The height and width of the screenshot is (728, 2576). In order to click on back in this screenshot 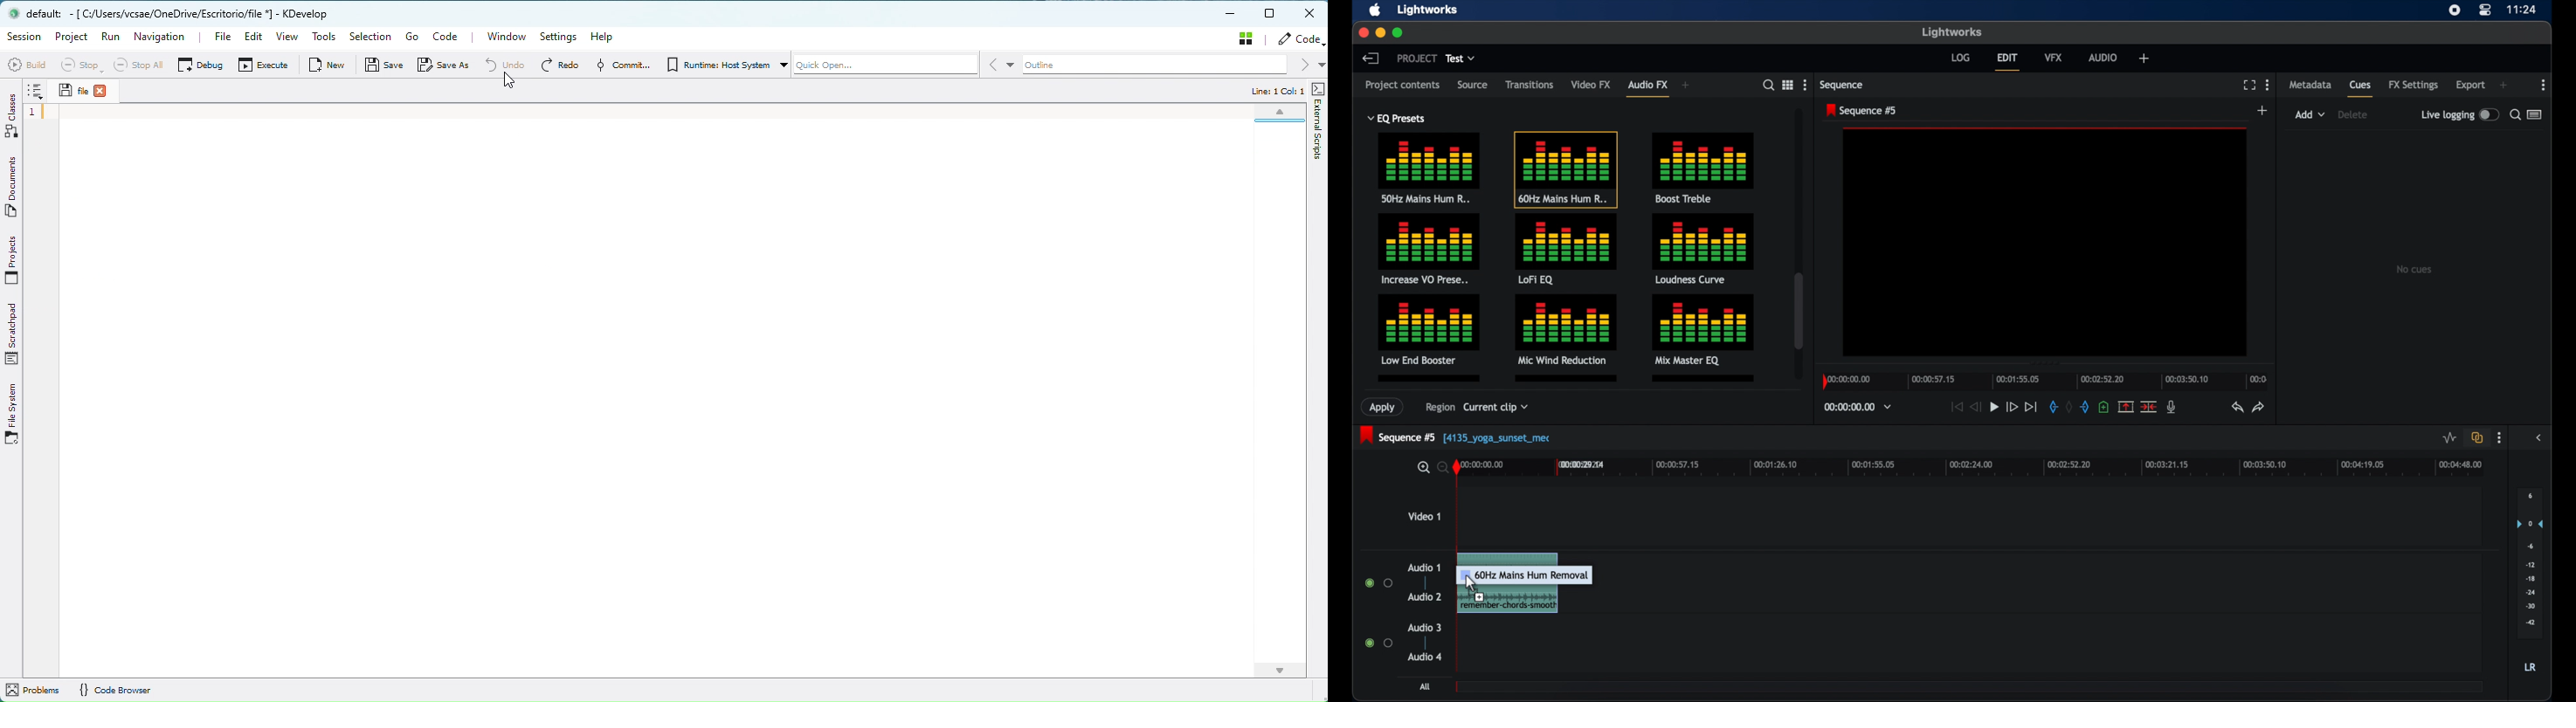, I will do `click(1370, 58)`.